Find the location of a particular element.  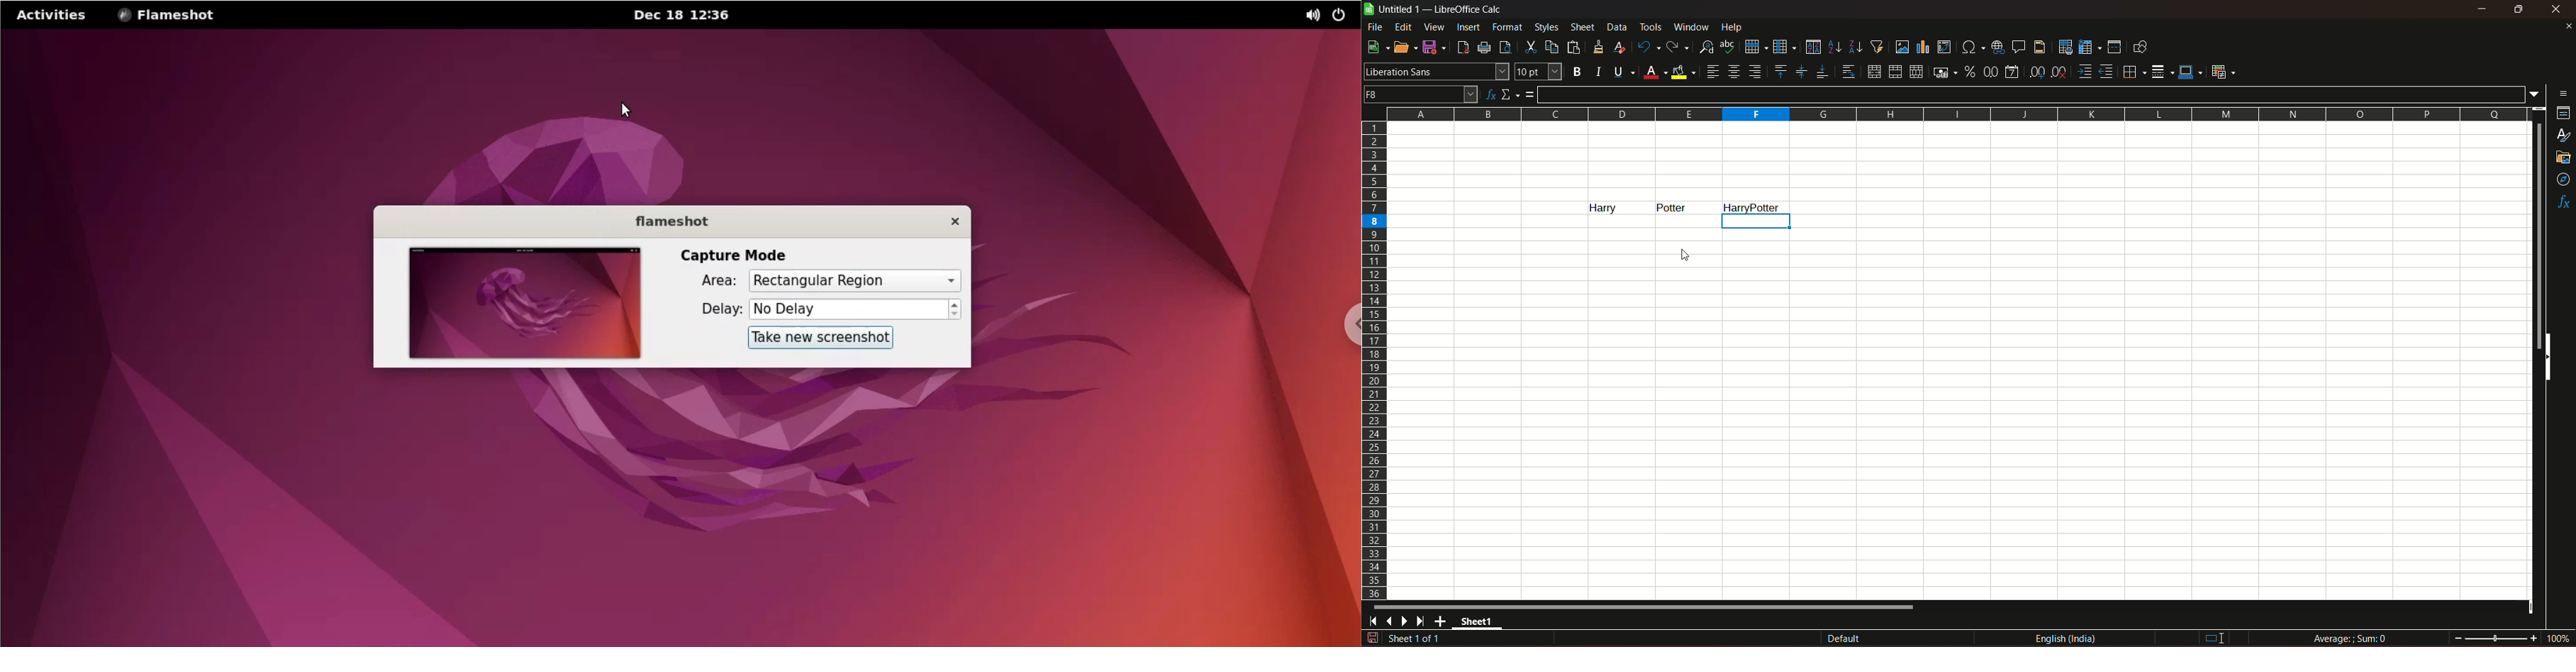

file is located at coordinates (1376, 27).